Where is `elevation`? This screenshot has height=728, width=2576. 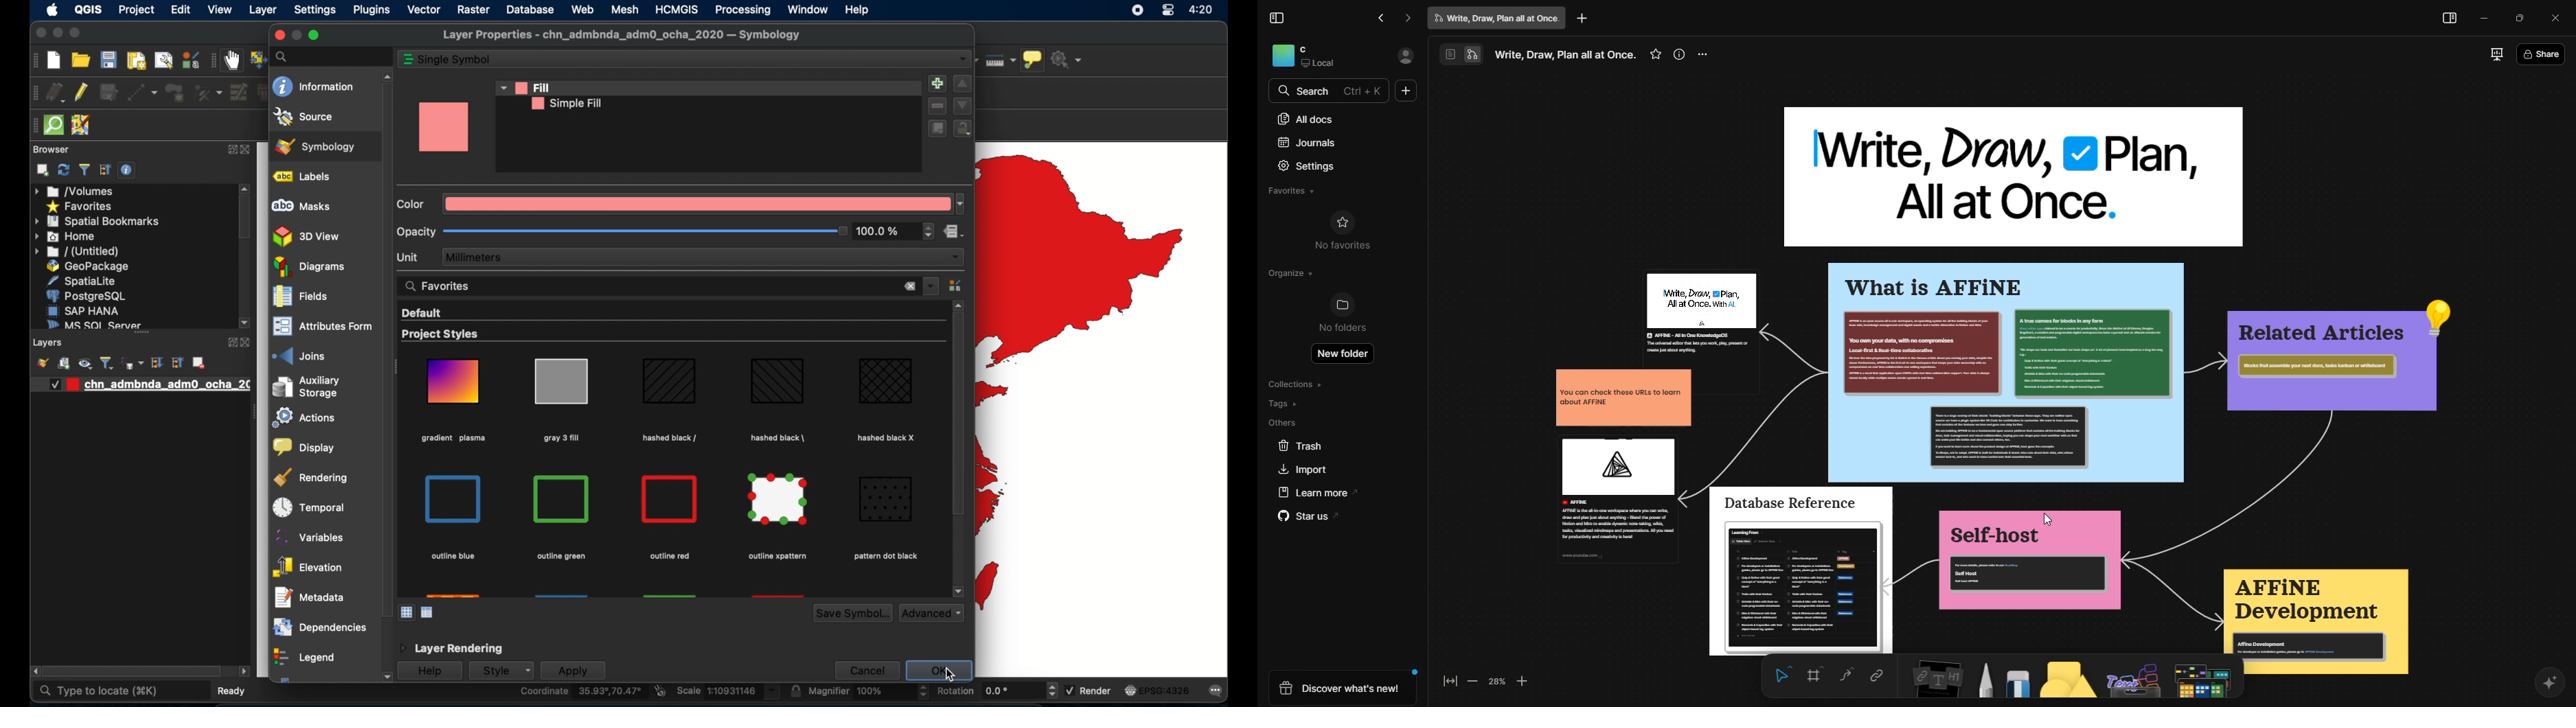
elevation is located at coordinates (307, 568).